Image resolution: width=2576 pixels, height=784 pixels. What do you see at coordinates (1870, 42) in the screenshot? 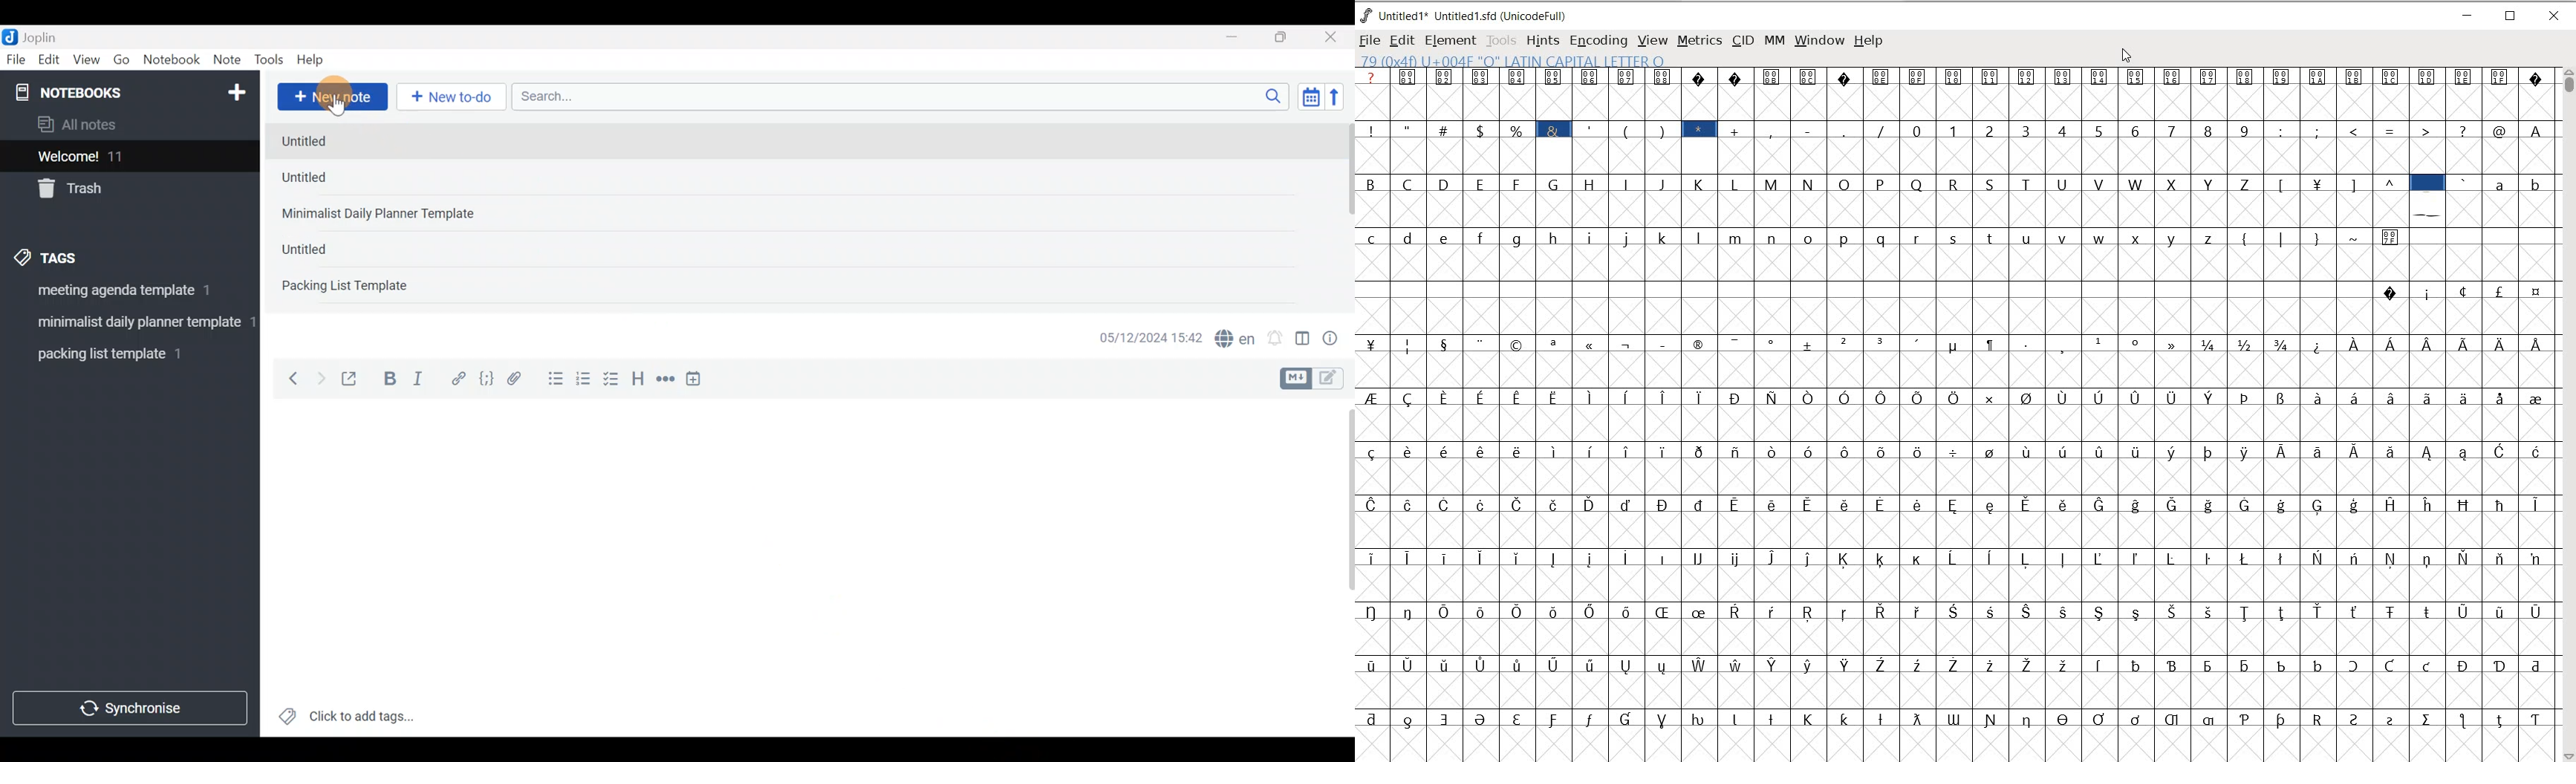
I see `HELP` at bounding box center [1870, 42].